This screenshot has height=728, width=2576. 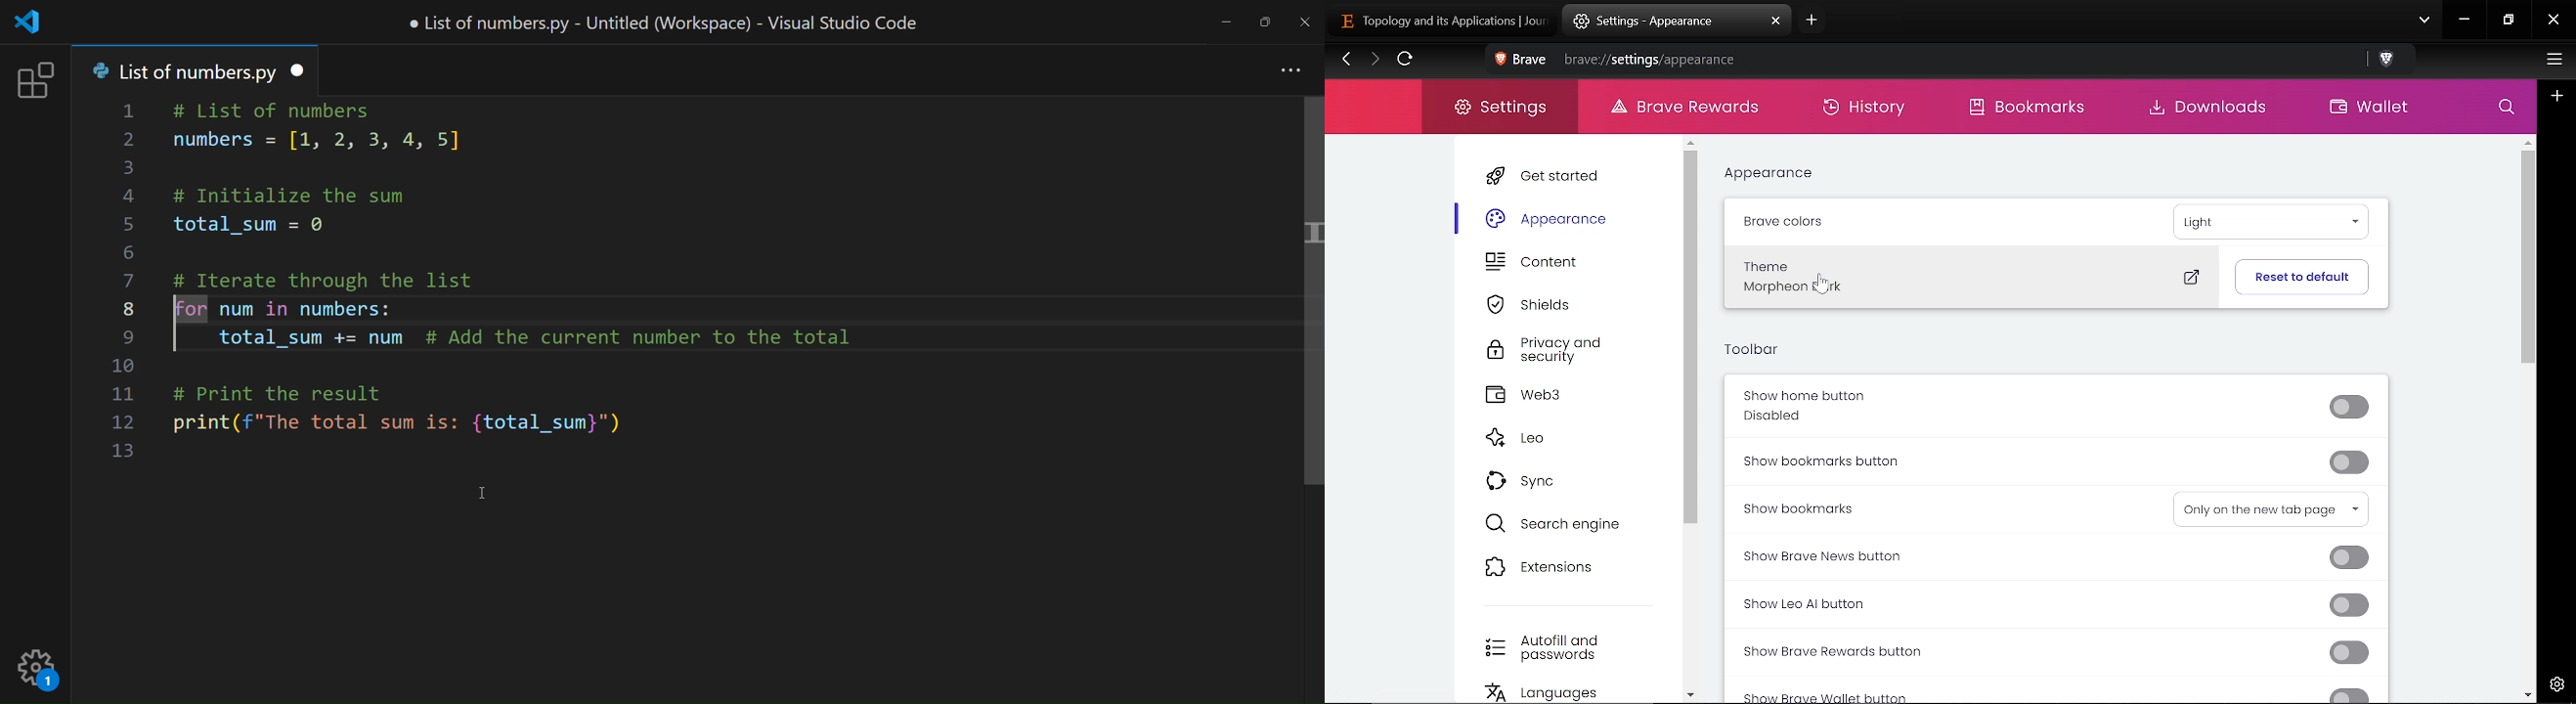 I want to click on scroll bar, so click(x=1304, y=300).